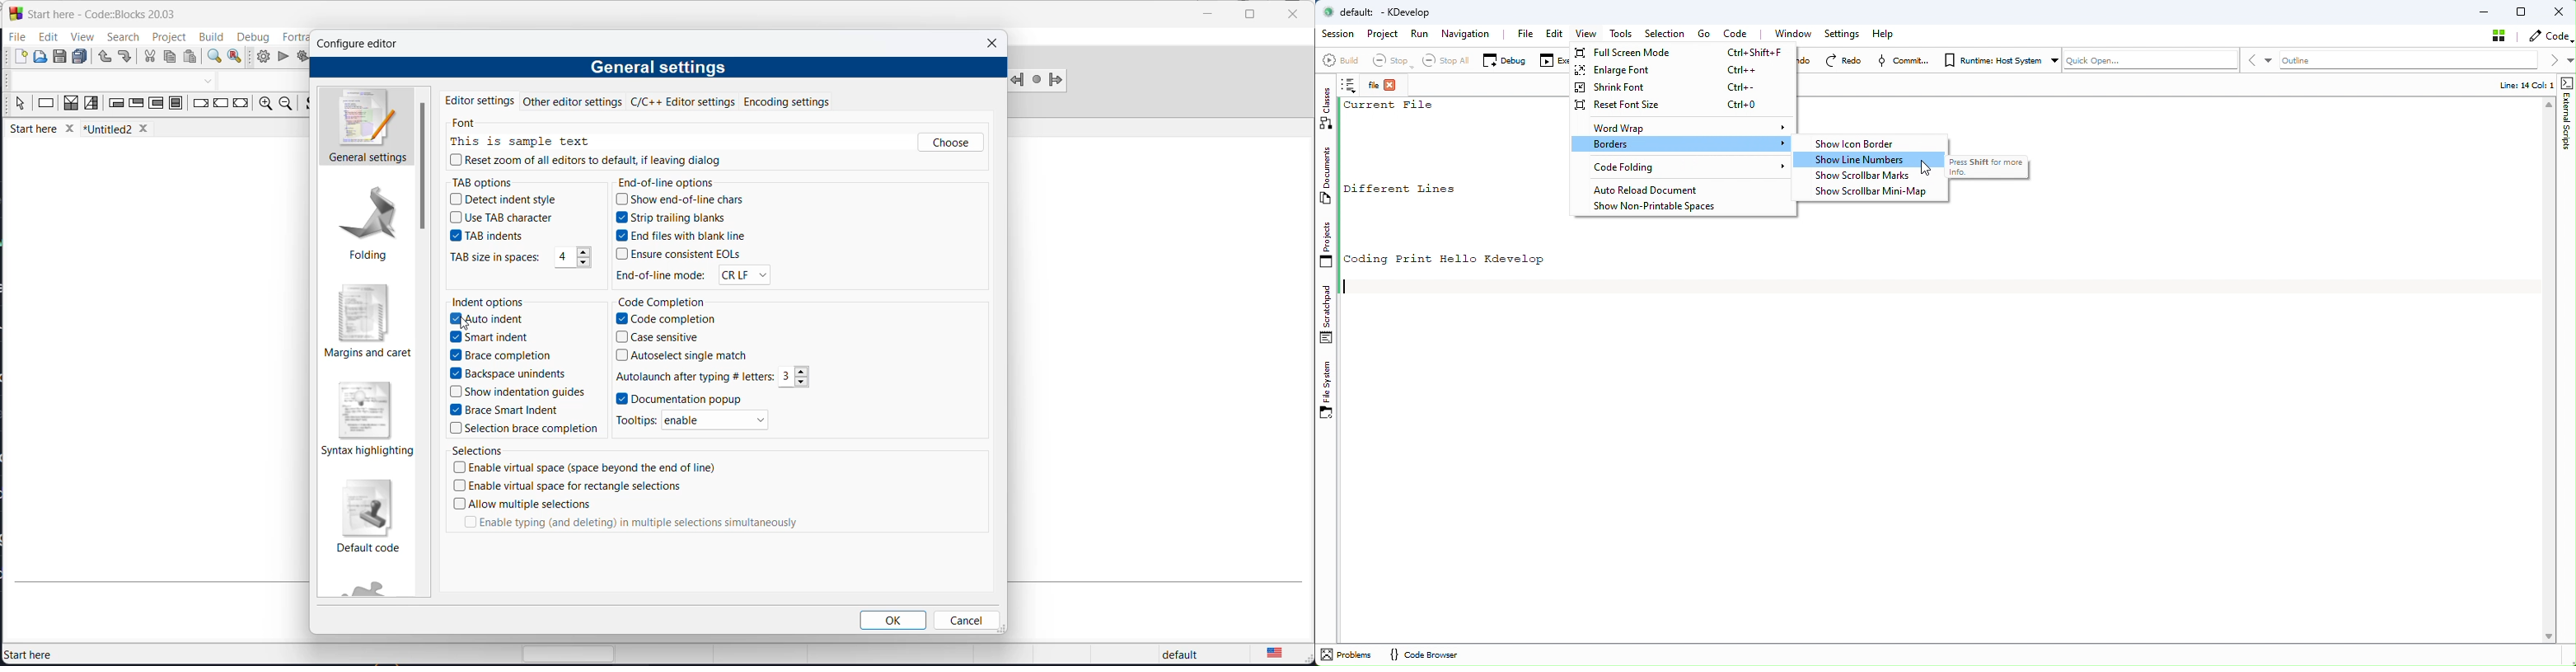 This screenshot has width=2576, height=672. What do you see at coordinates (170, 35) in the screenshot?
I see `project` at bounding box center [170, 35].